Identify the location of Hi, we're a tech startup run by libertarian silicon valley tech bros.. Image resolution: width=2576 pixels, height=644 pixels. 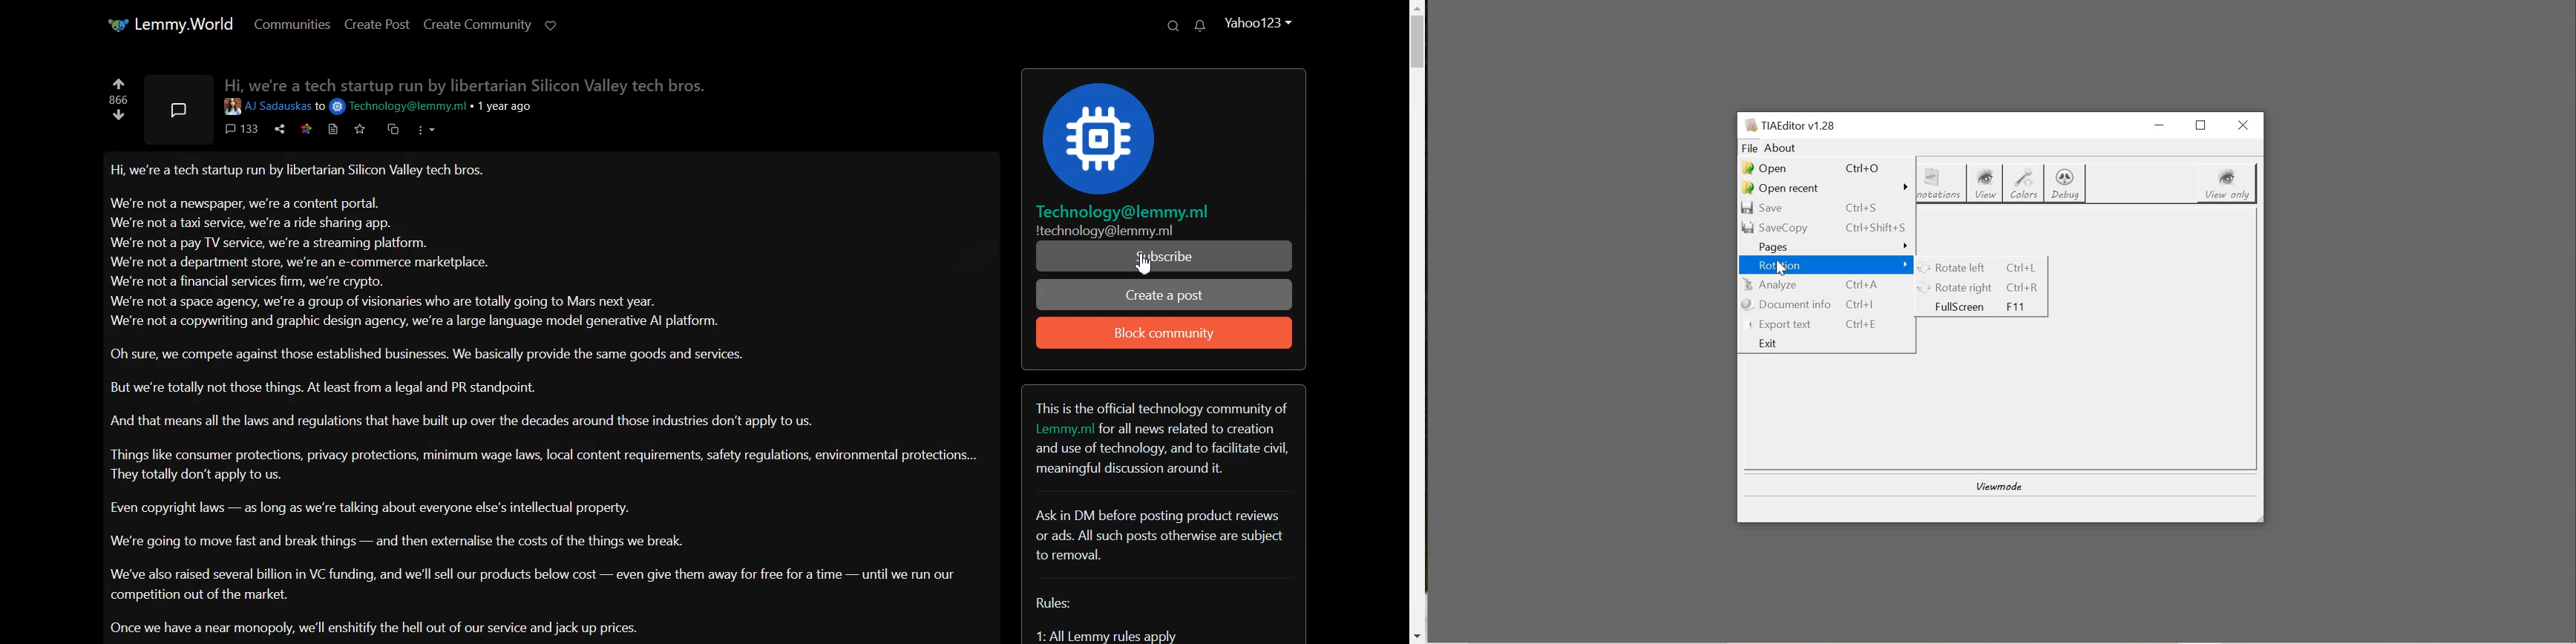
(463, 83).